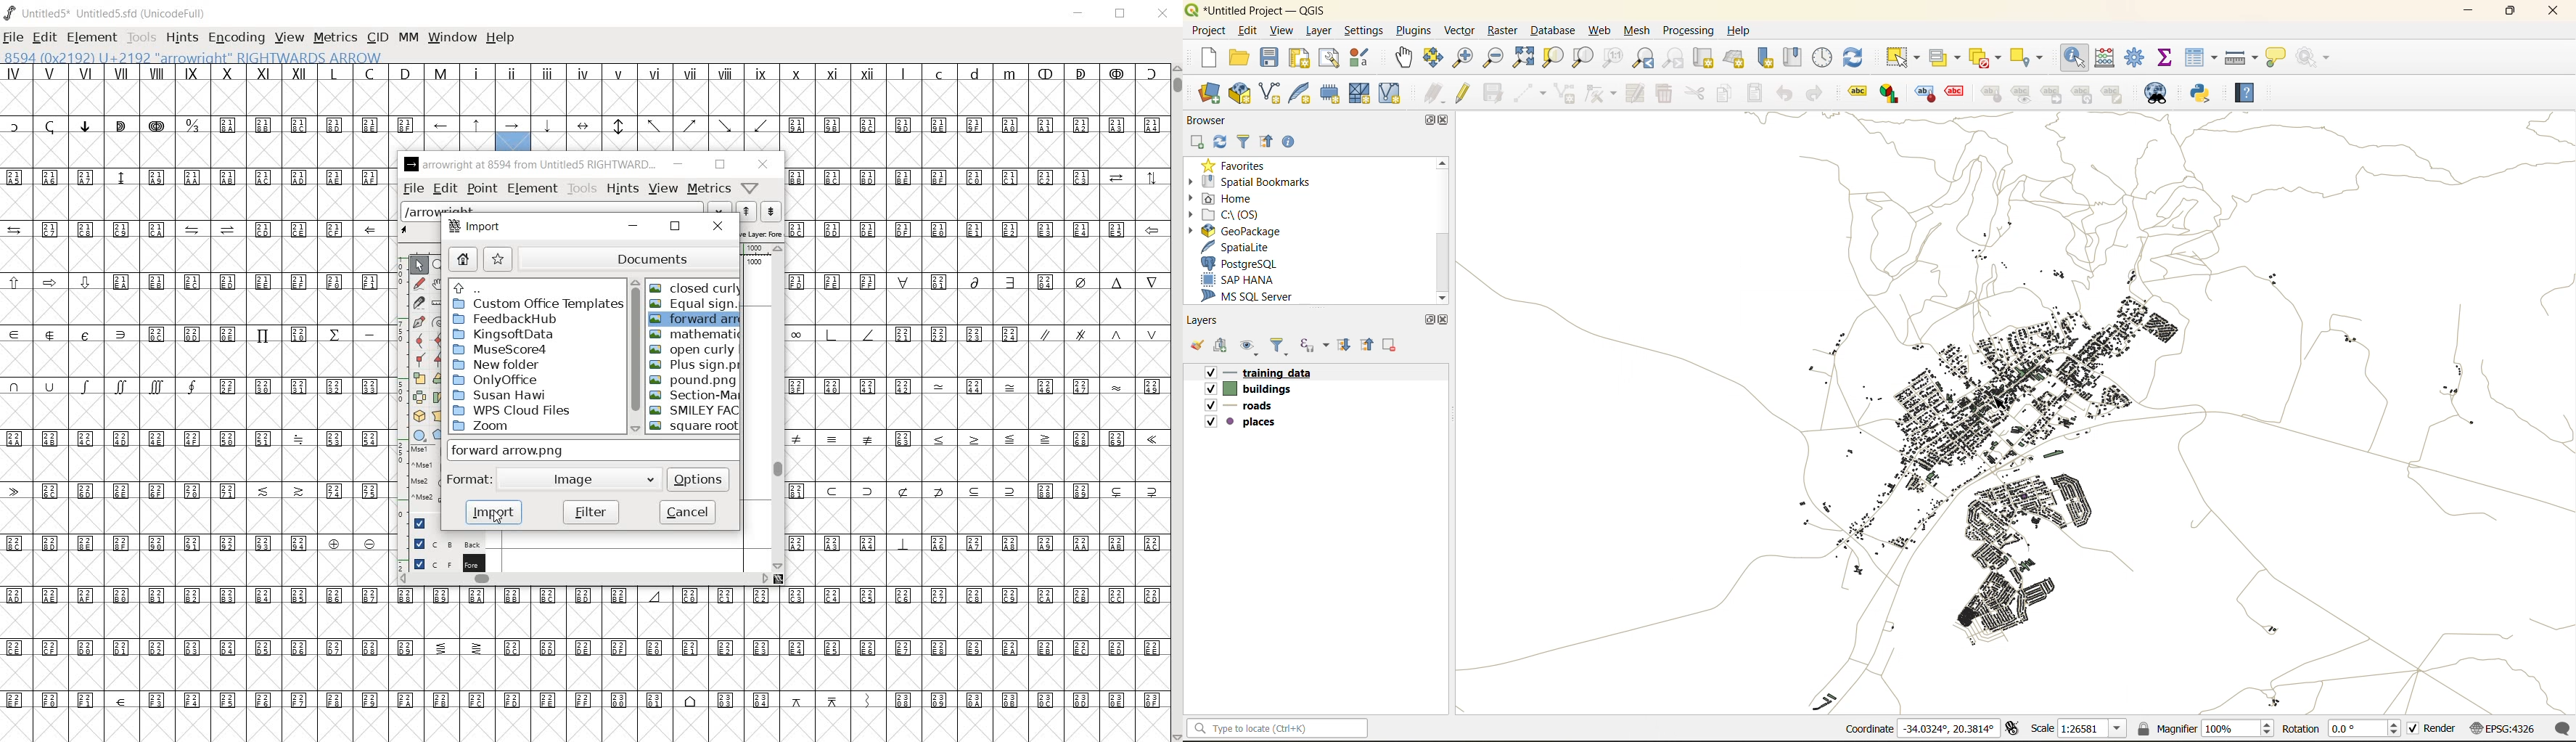  Describe the element at coordinates (1251, 348) in the screenshot. I see `manage map` at that location.